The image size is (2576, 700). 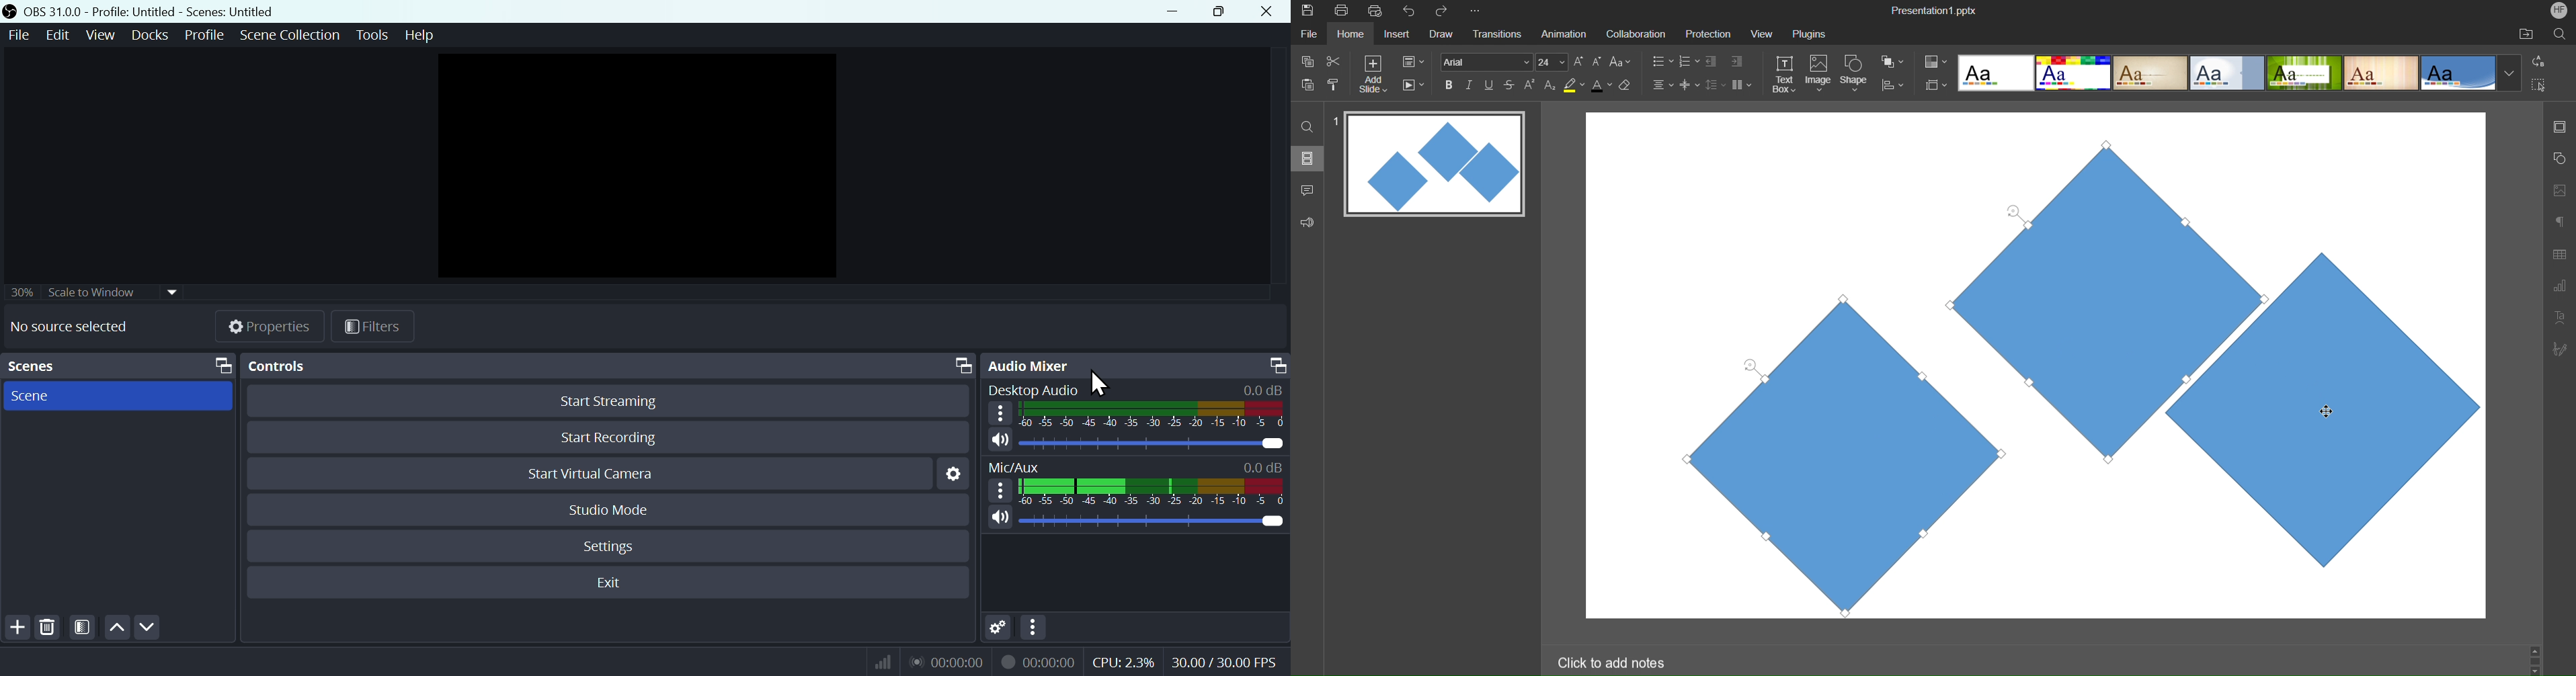 What do you see at coordinates (1551, 84) in the screenshot?
I see `Subscript` at bounding box center [1551, 84].